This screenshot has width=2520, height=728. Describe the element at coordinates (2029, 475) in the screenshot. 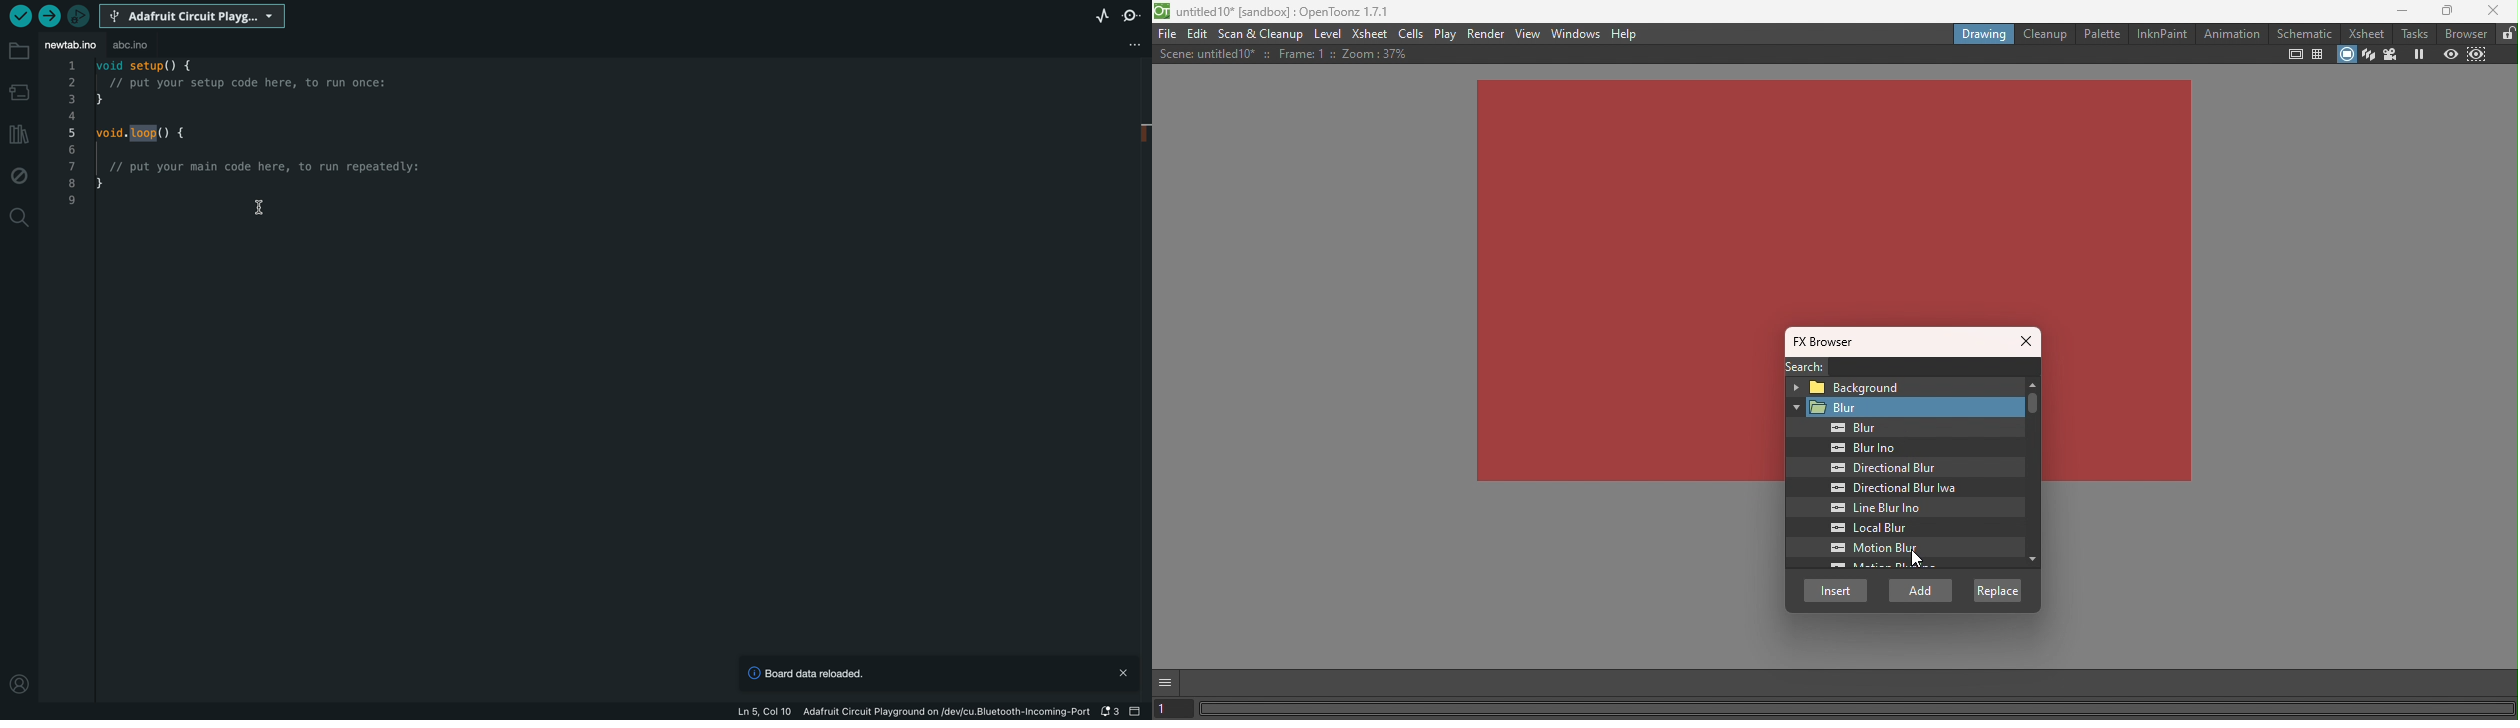

I see `Vertical scroll bar` at that location.